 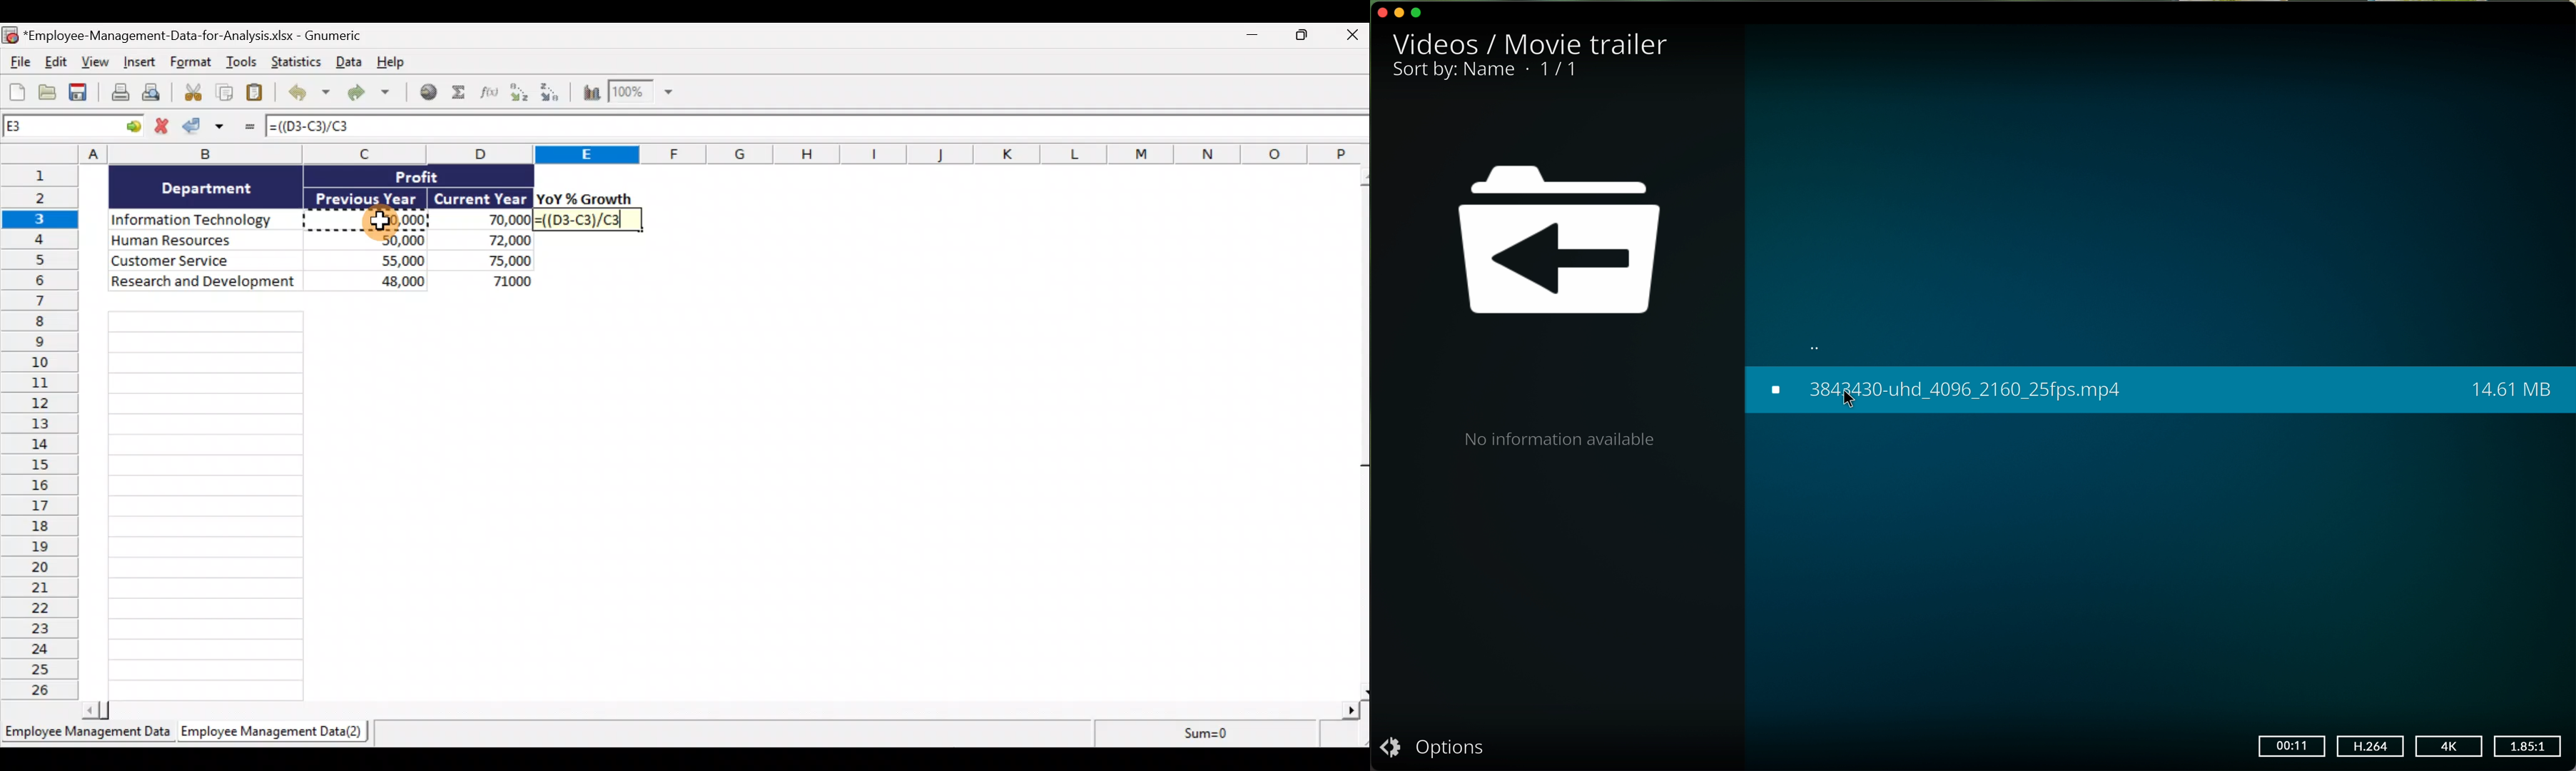 What do you see at coordinates (552, 94) in the screenshot?
I see `Sort Descending` at bounding box center [552, 94].